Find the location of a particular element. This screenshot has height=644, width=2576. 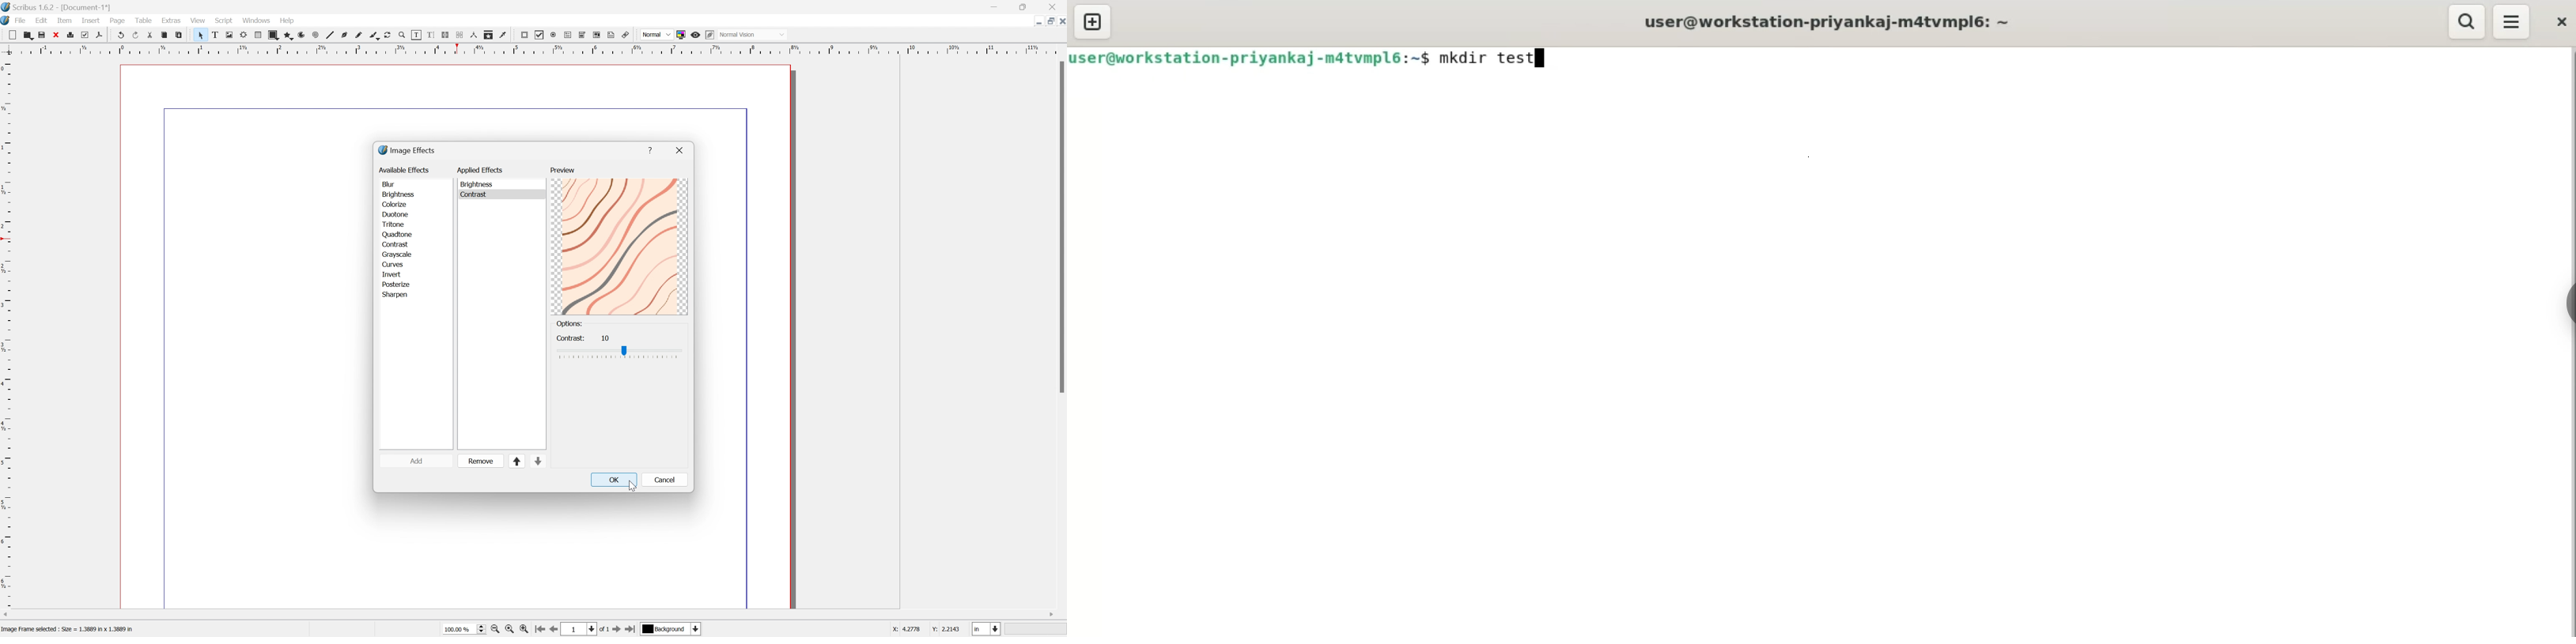

Line is located at coordinates (332, 34).